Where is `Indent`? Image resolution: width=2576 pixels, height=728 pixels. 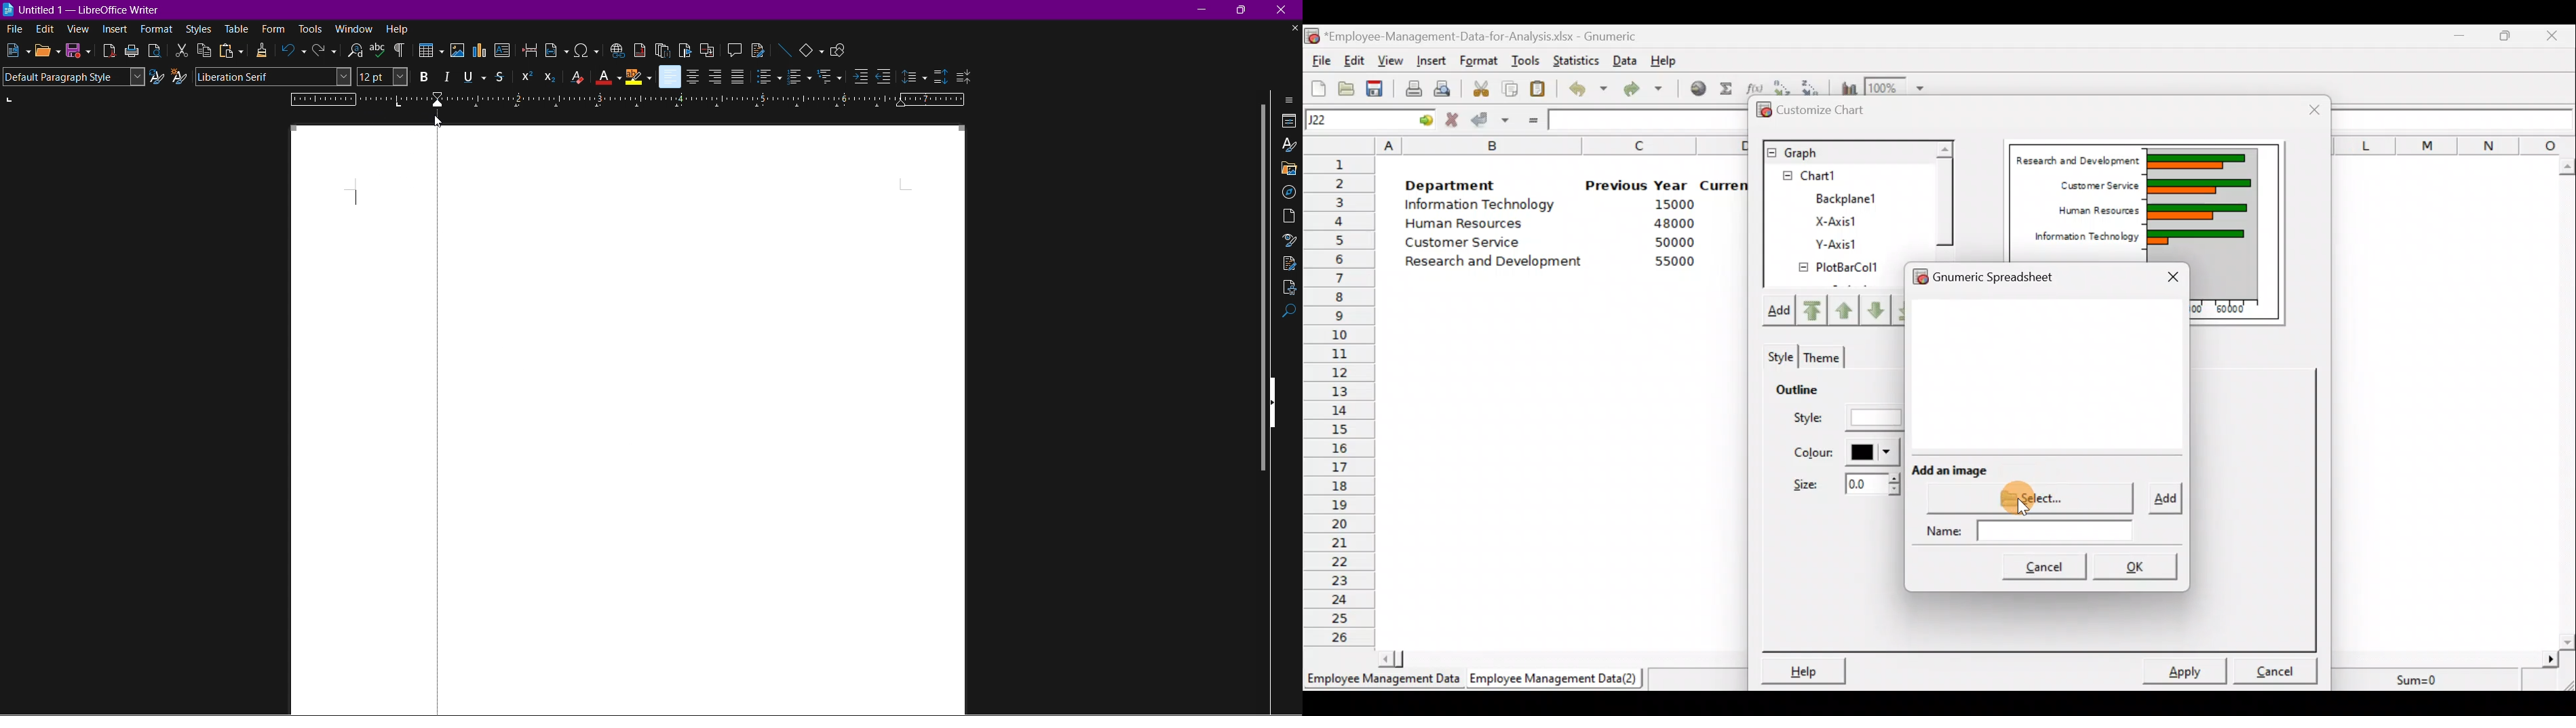 Indent is located at coordinates (400, 51).